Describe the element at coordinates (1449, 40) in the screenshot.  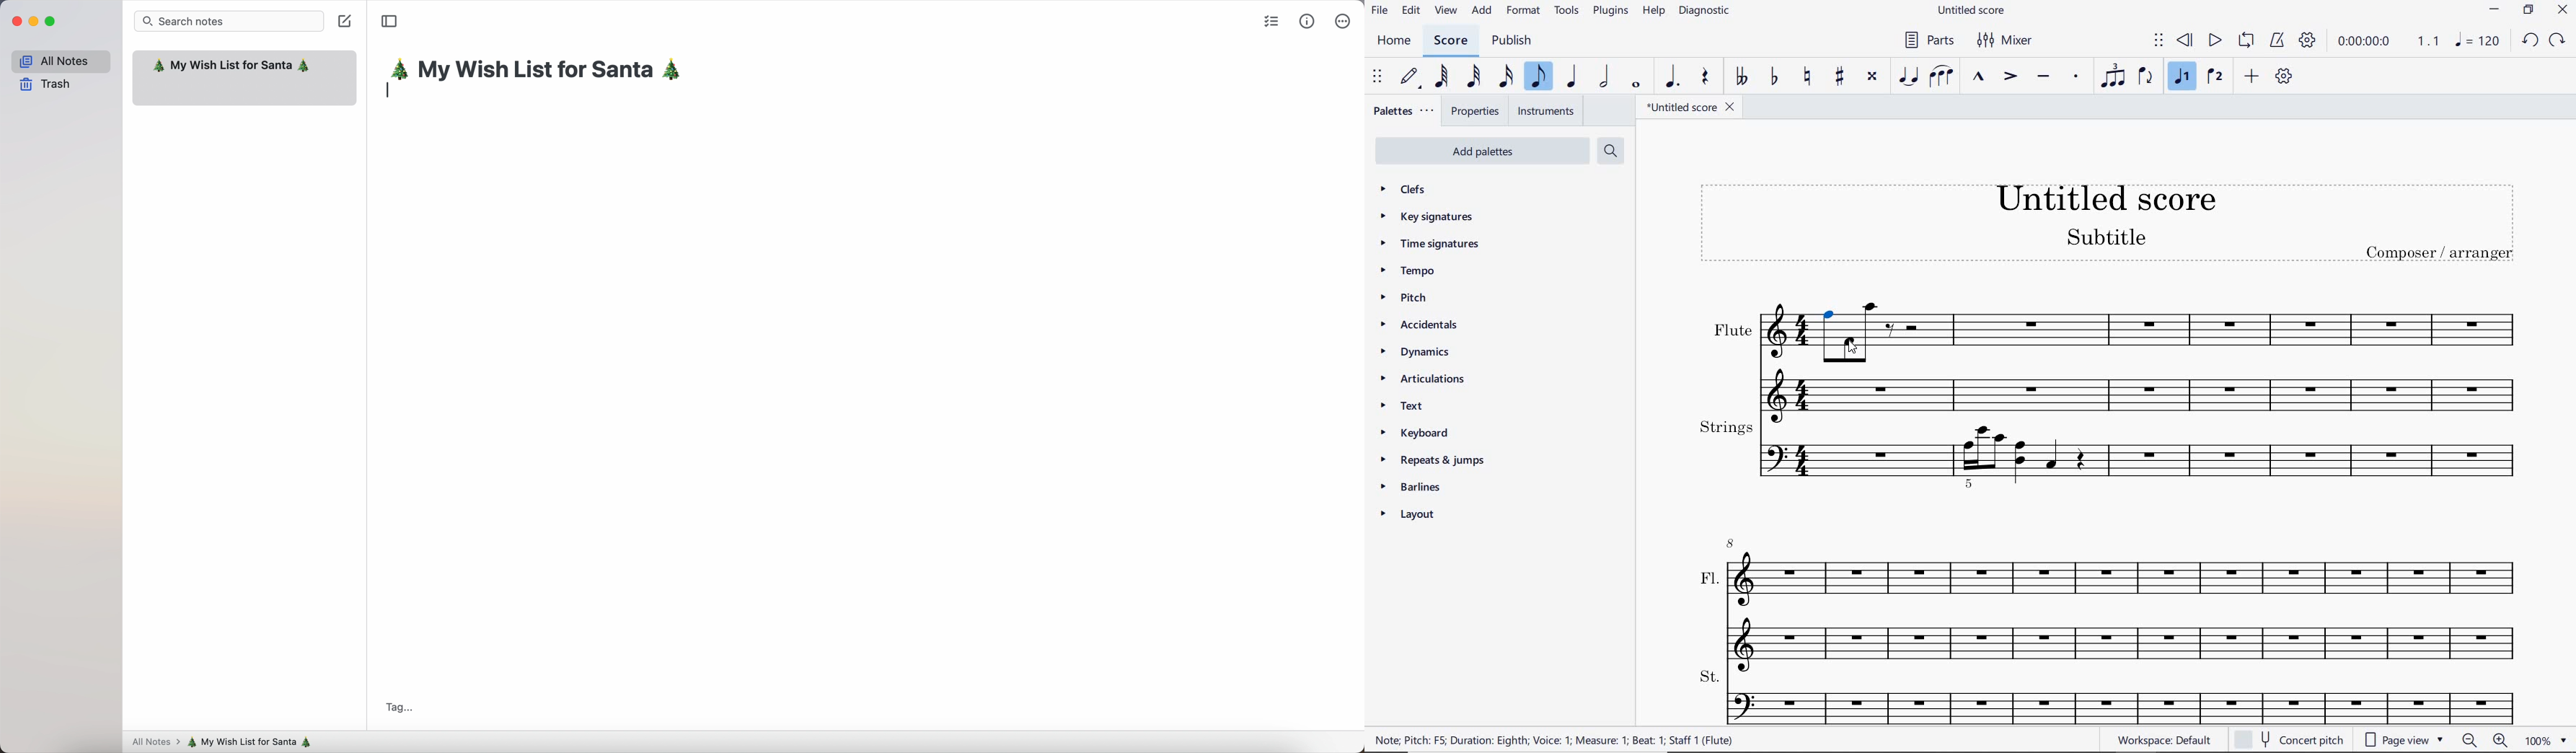
I see `score` at that location.